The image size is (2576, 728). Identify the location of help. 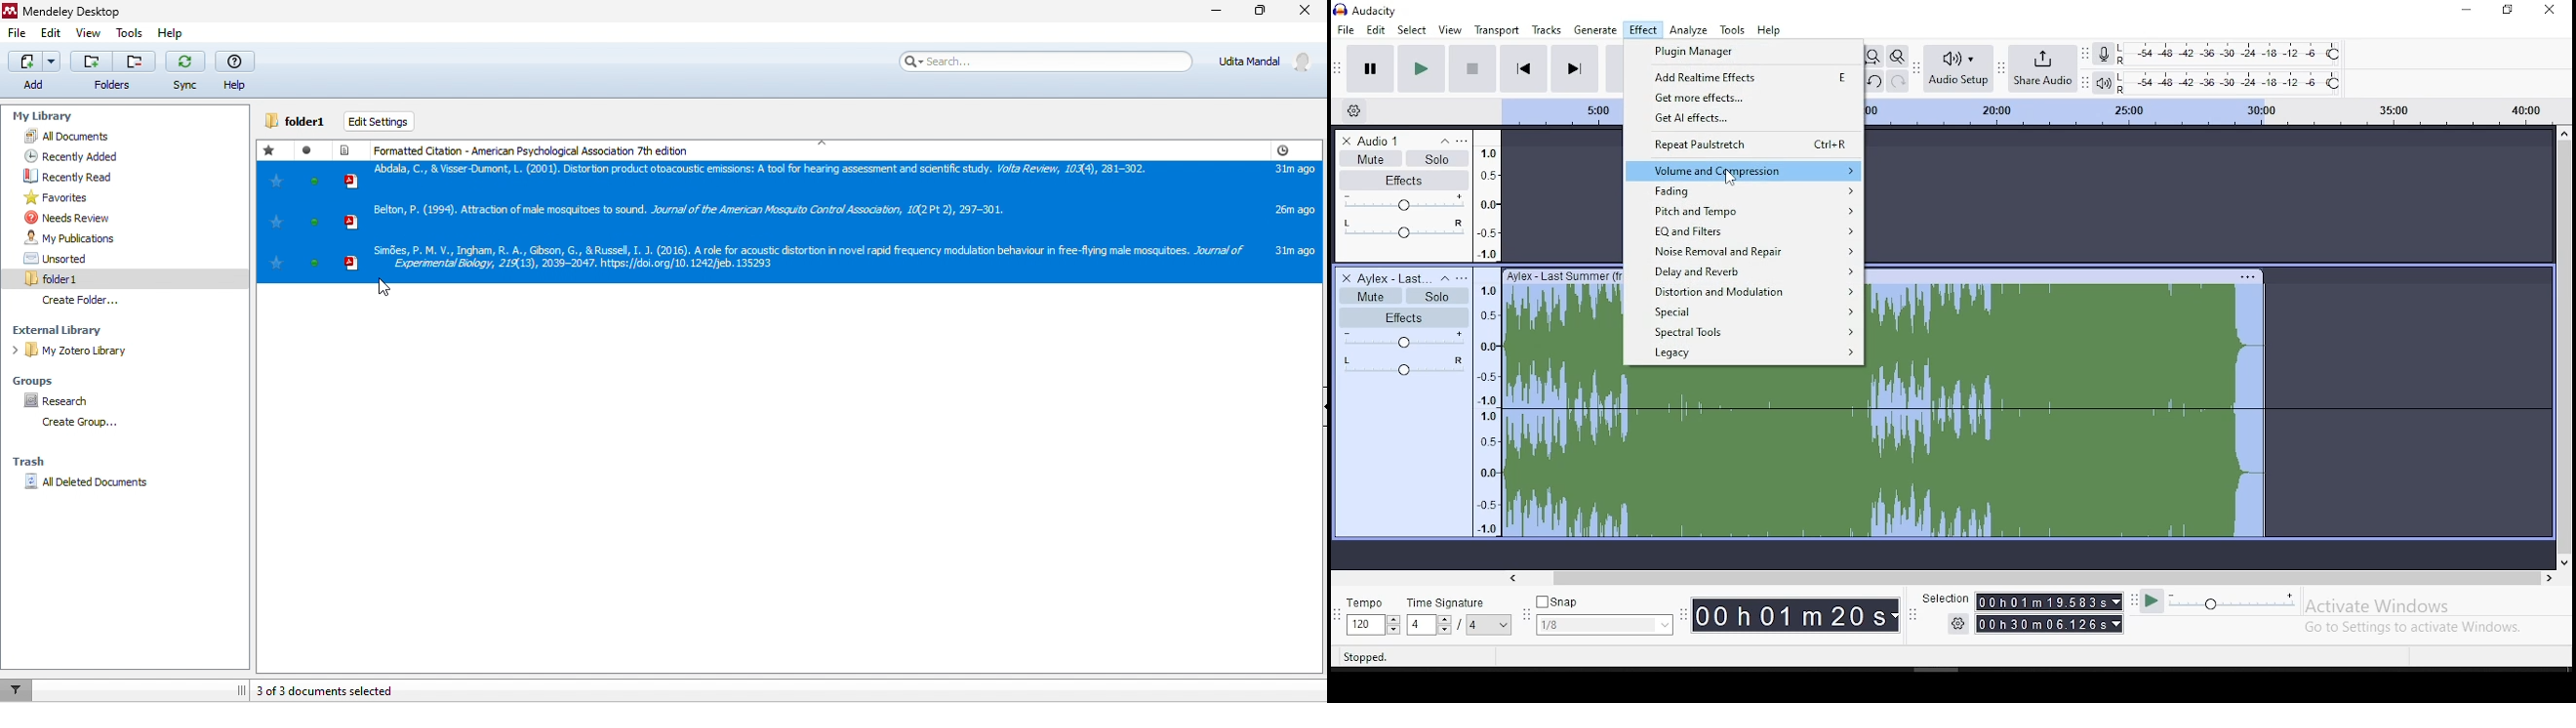
(168, 33).